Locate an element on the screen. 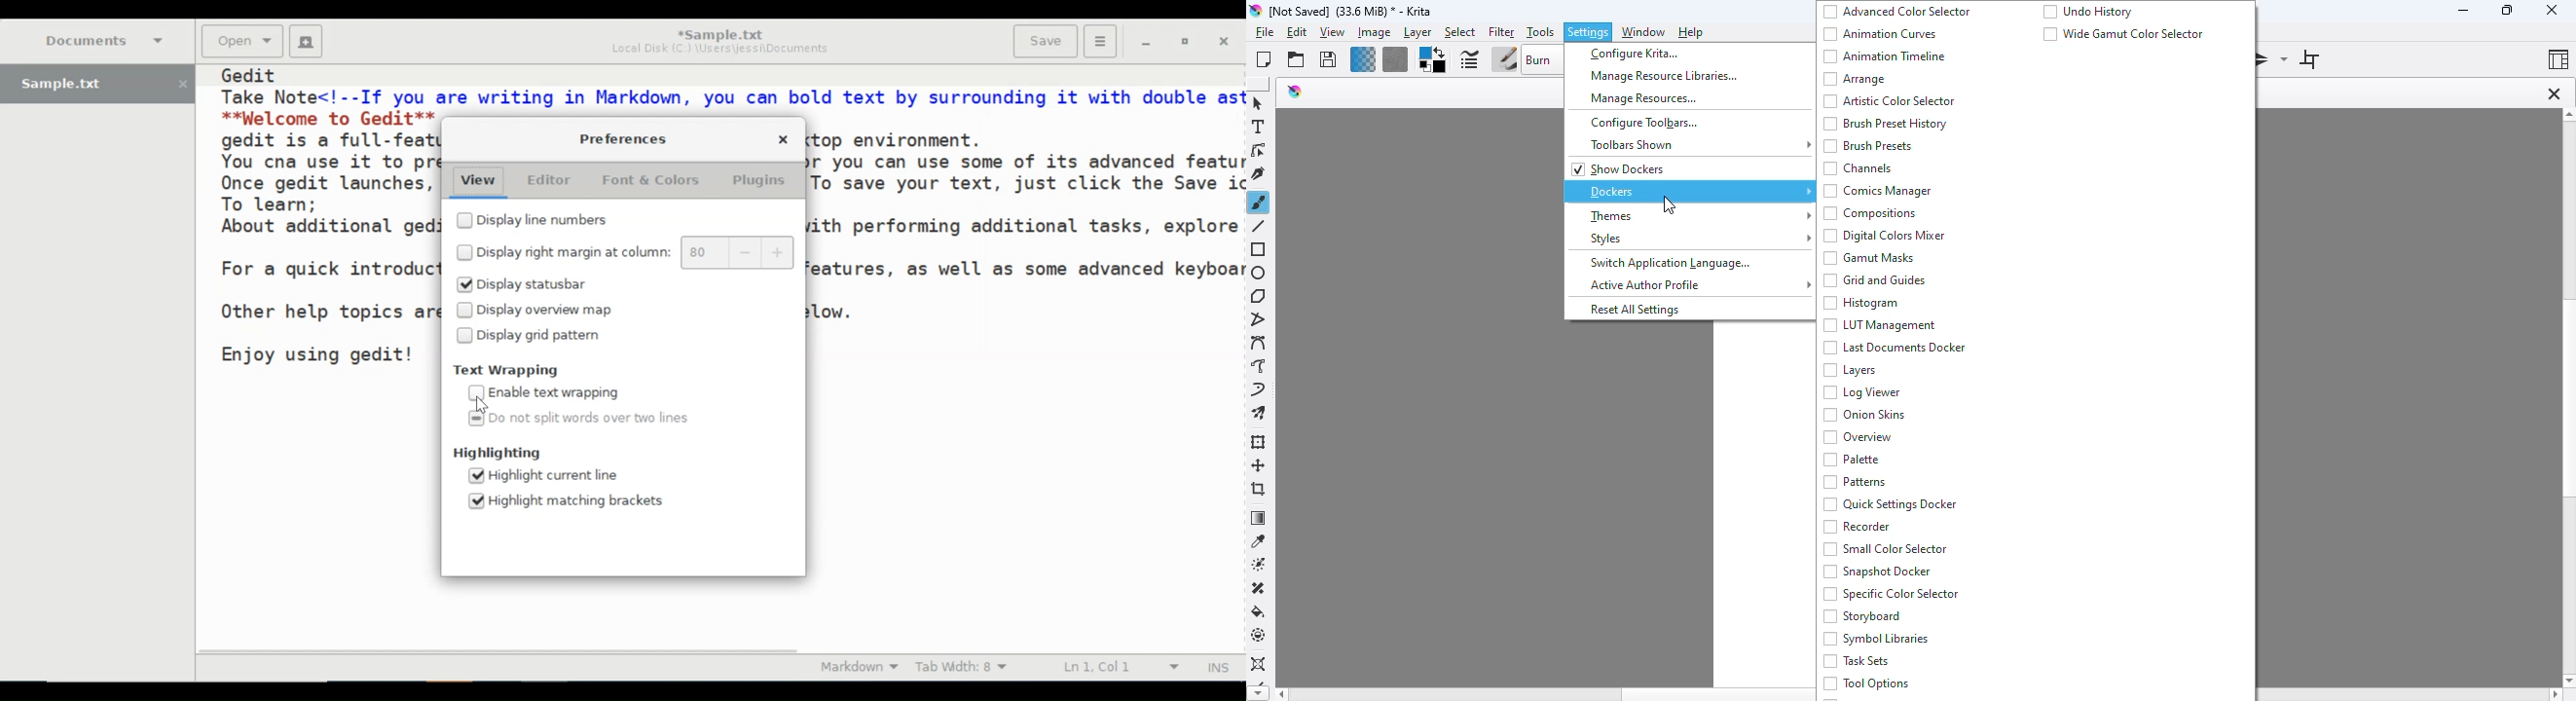 The image size is (2576, 728). last documents docker is located at coordinates (1895, 348).